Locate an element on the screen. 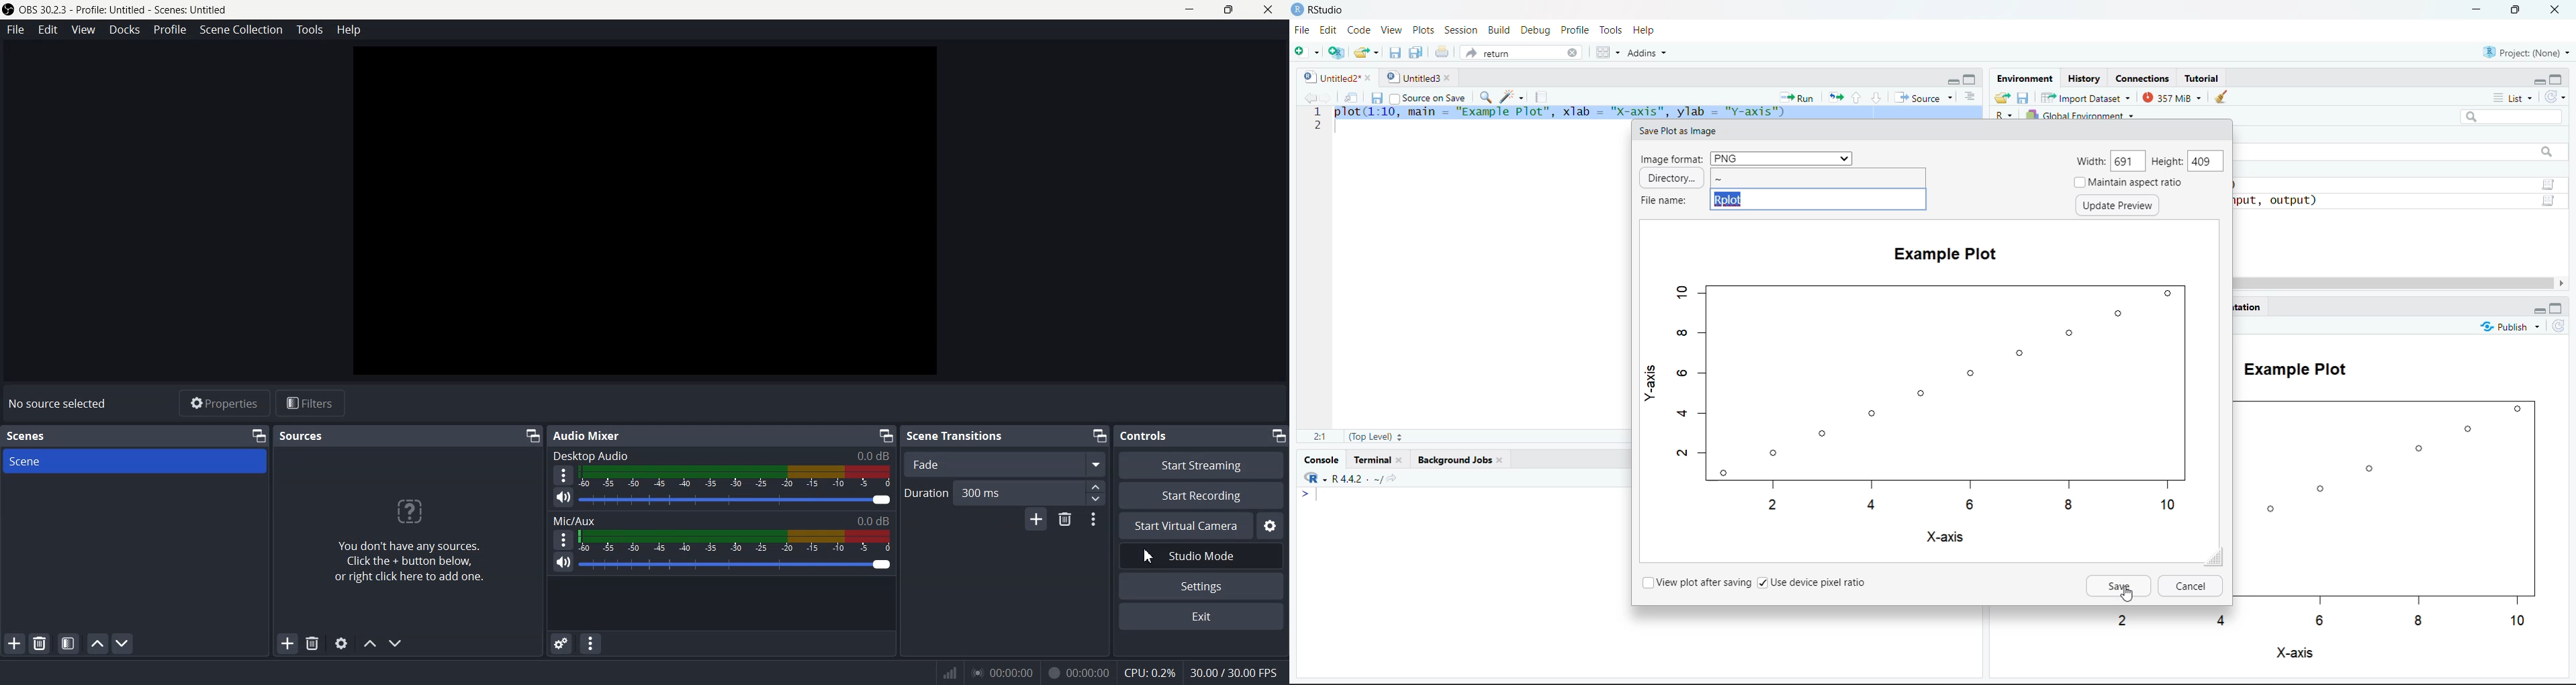 The image size is (2576, 700). Controls is located at coordinates (1173, 435).